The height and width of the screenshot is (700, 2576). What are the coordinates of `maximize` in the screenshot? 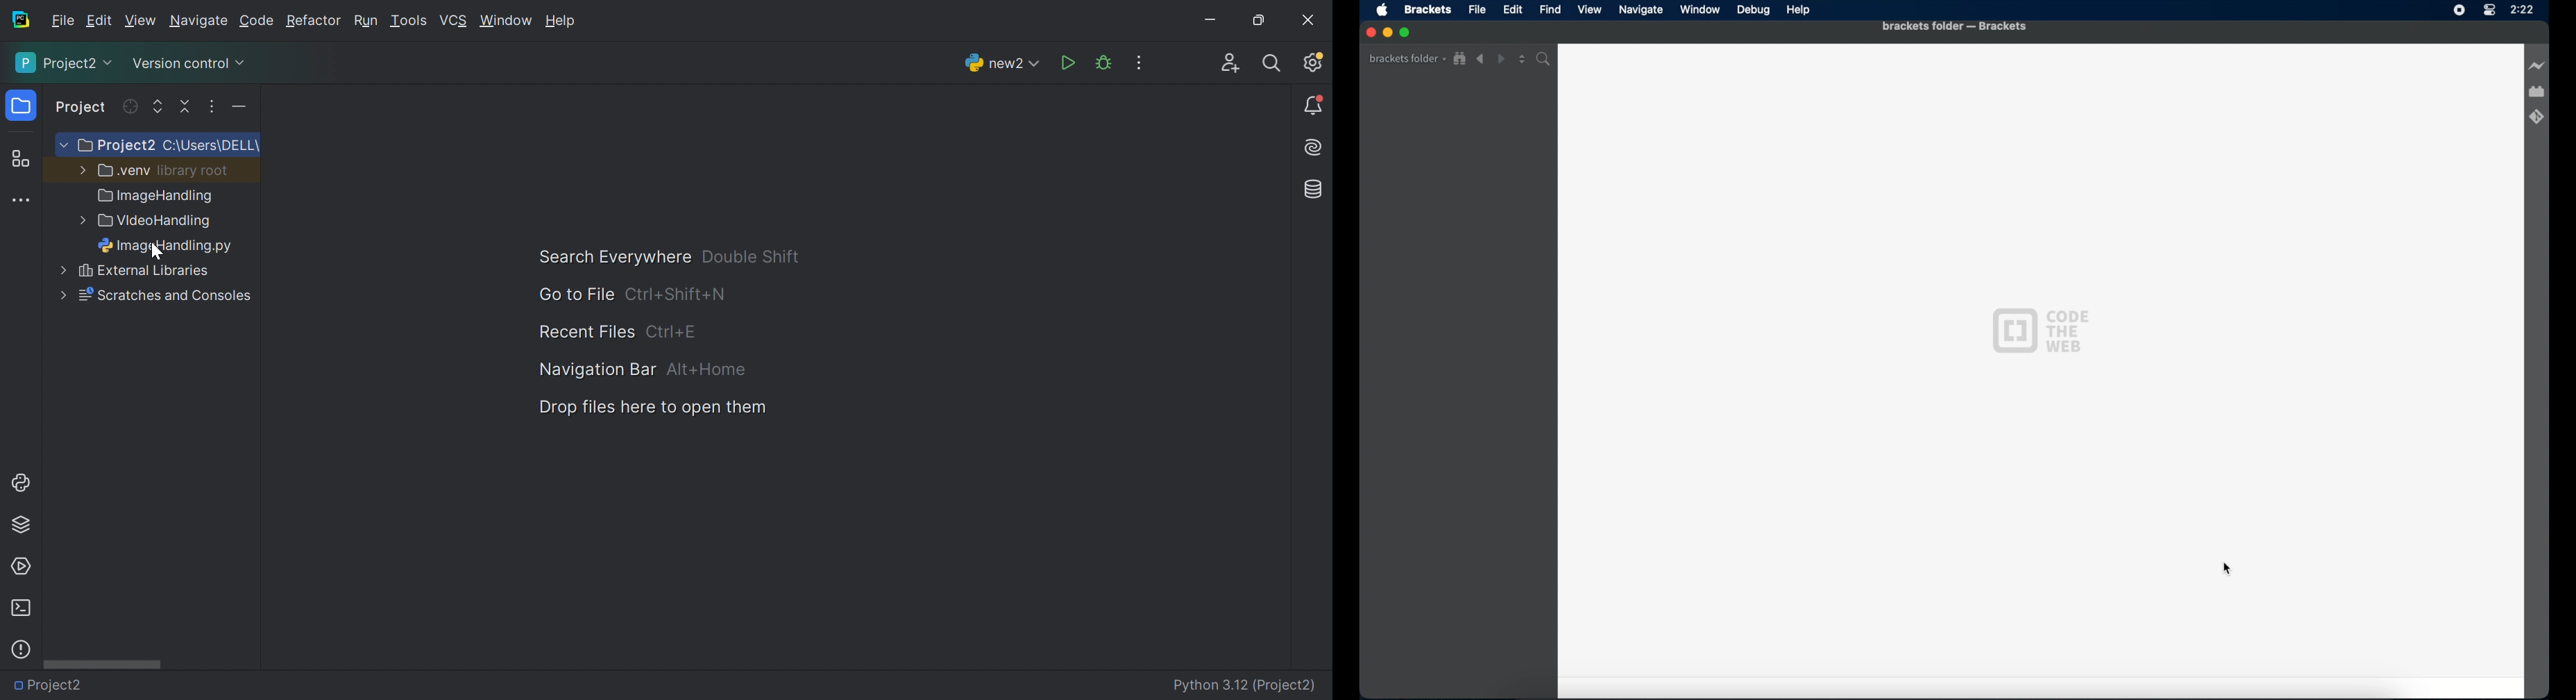 It's located at (1406, 33).